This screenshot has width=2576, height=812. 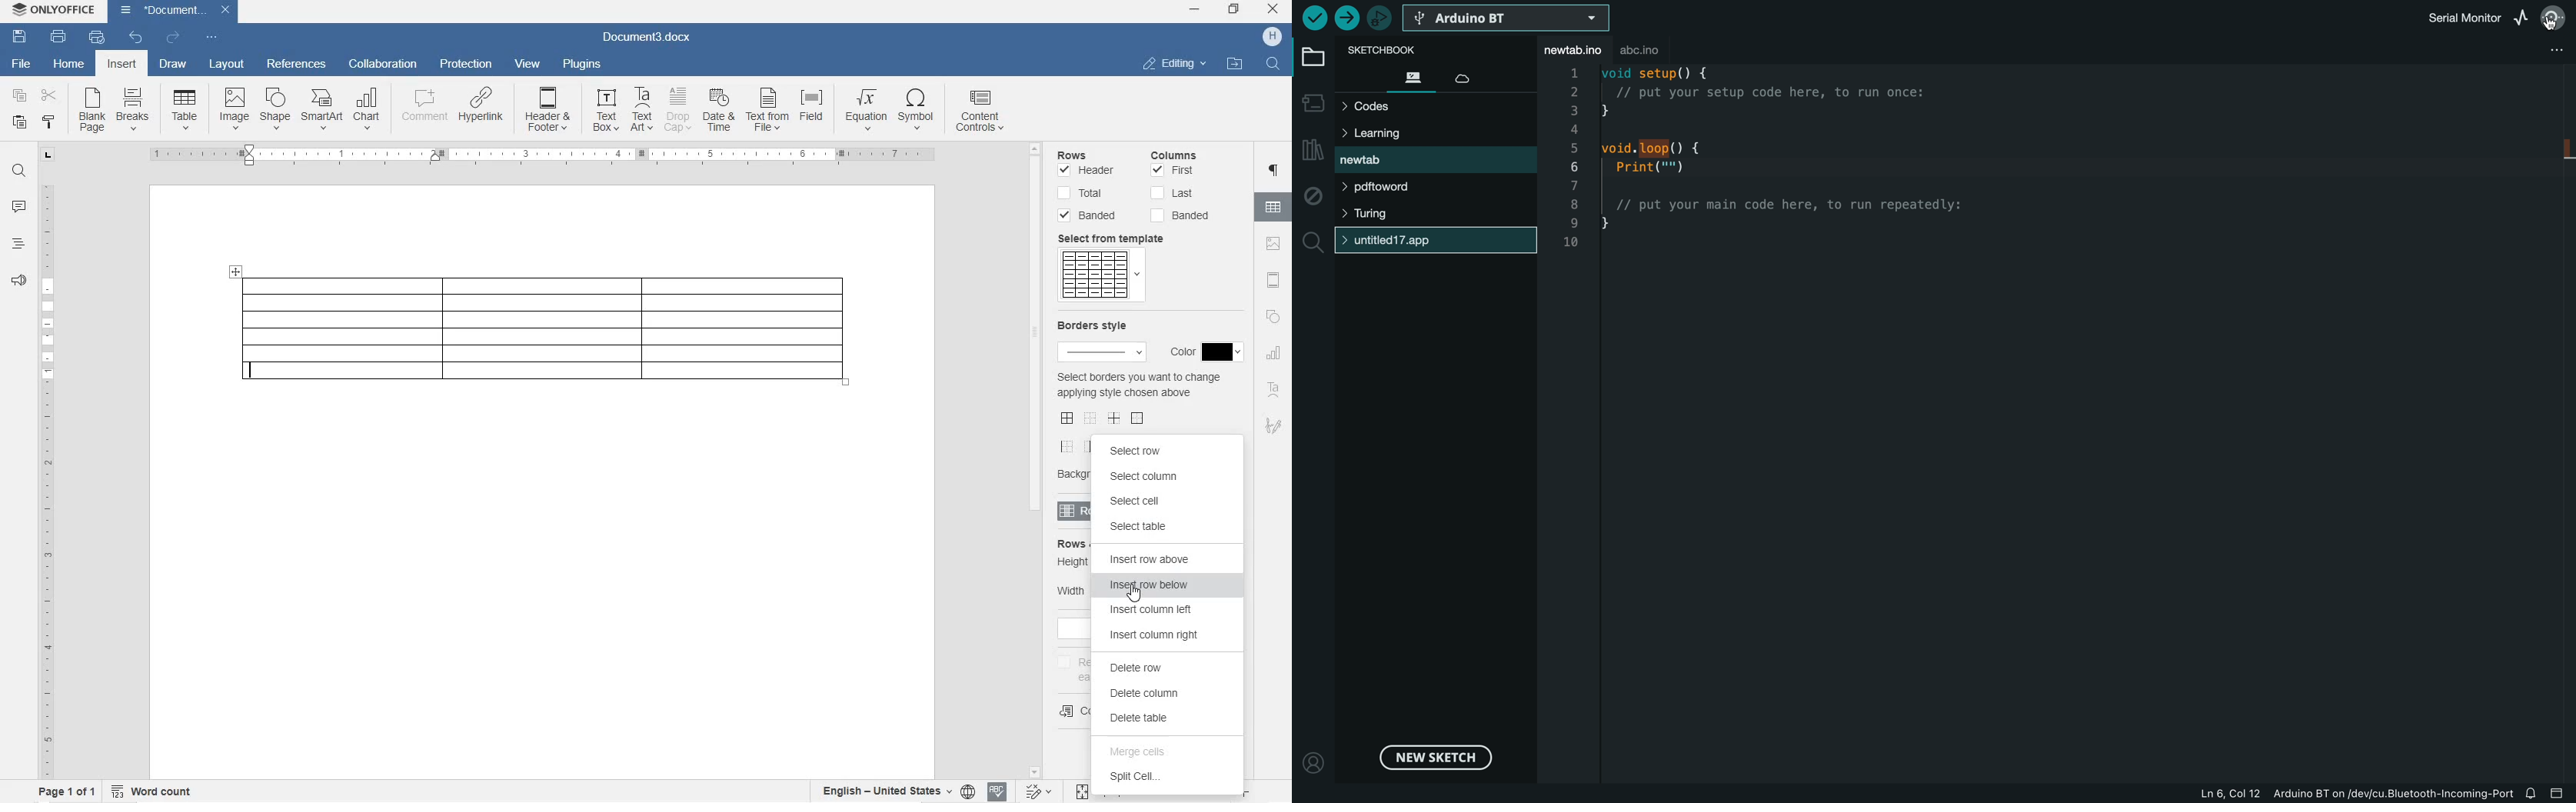 What do you see at coordinates (1087, 172) in the screenshot?
I see `Header` at bounding box center [1087, 172].